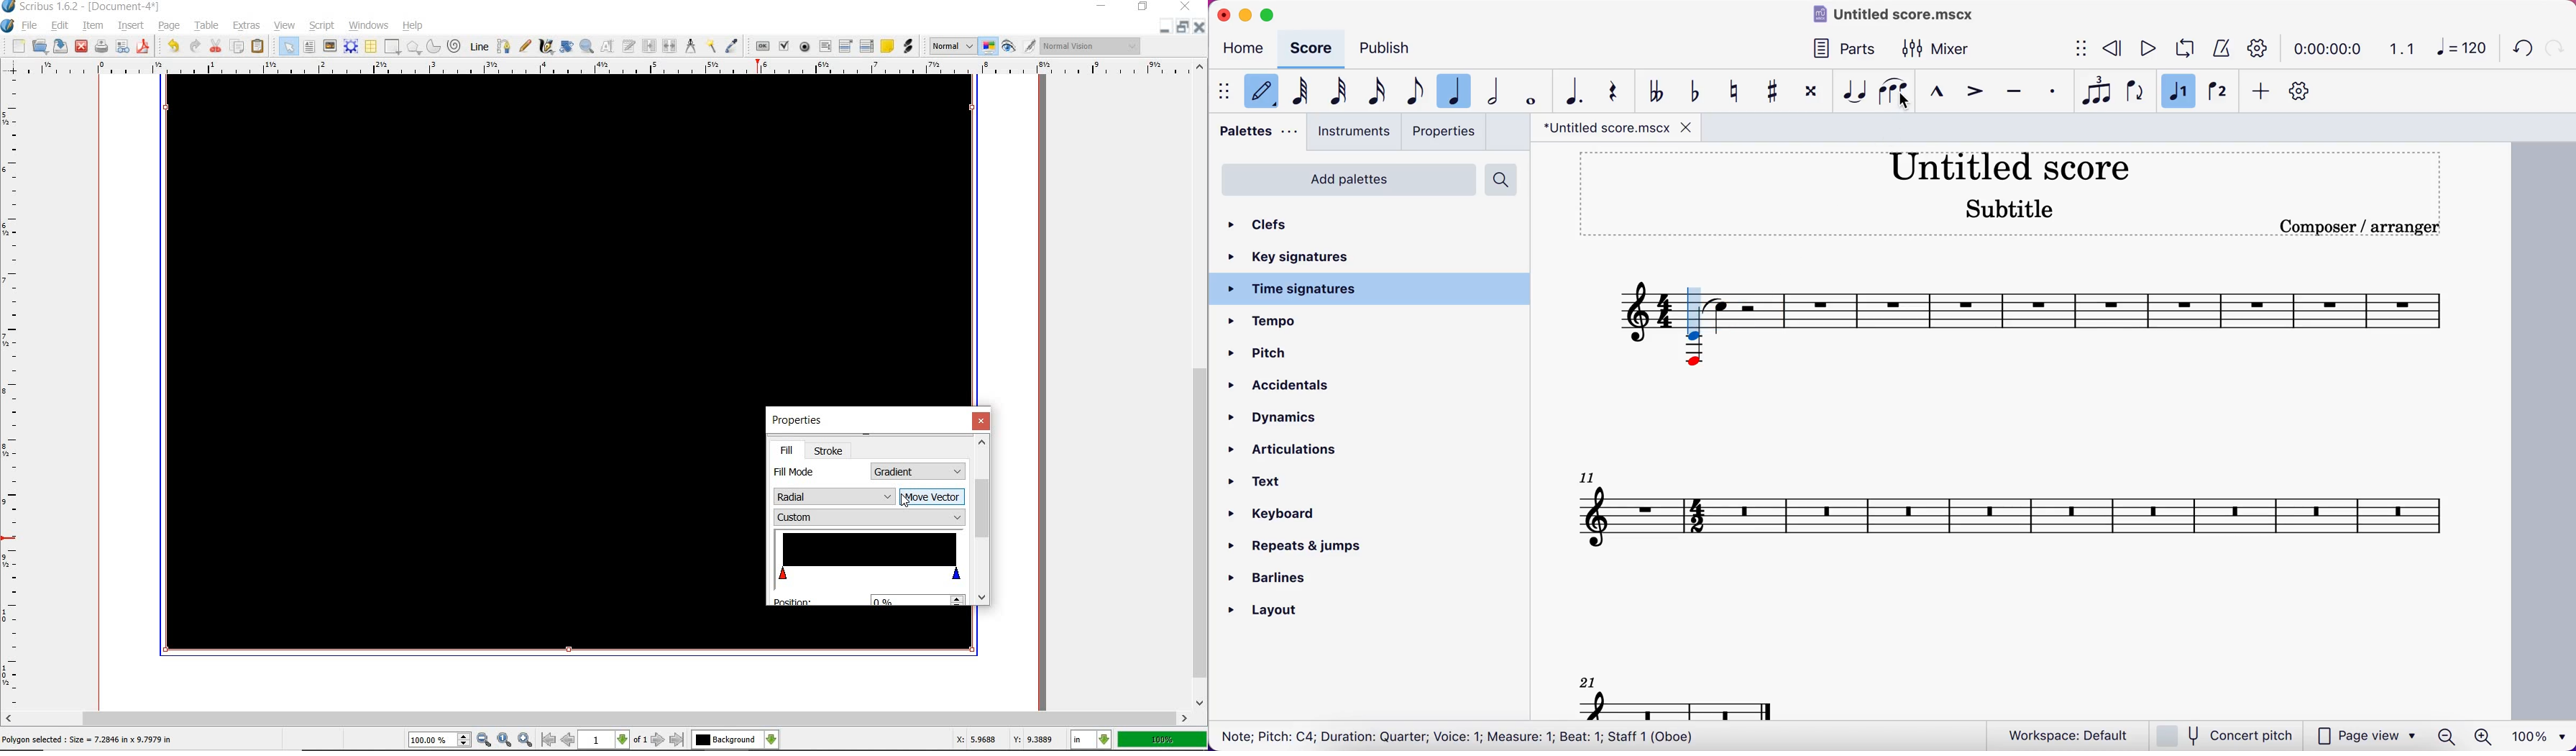  Describe the element at coordinates (1287, 516) in the screenshot. I see `keyboard` at that location.